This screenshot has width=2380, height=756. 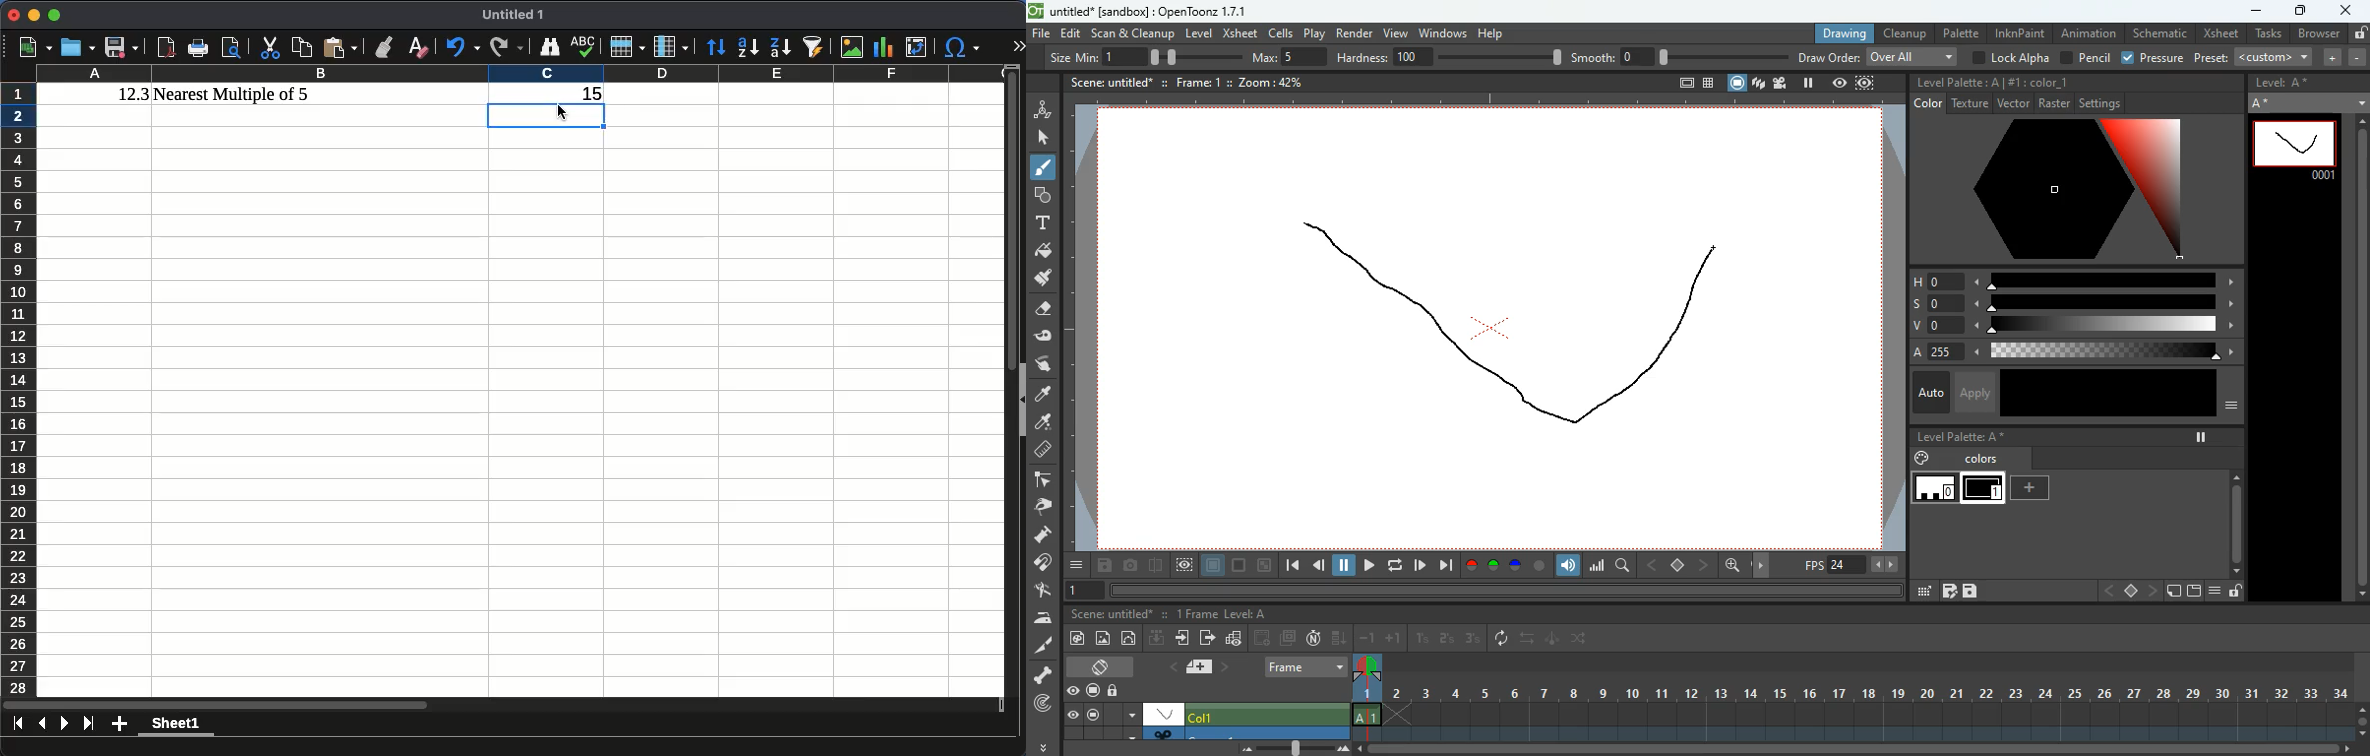 What do you see at coordinates (1298, 747) in the screenshot?
I see `image` at bounding box center [1298, 747].